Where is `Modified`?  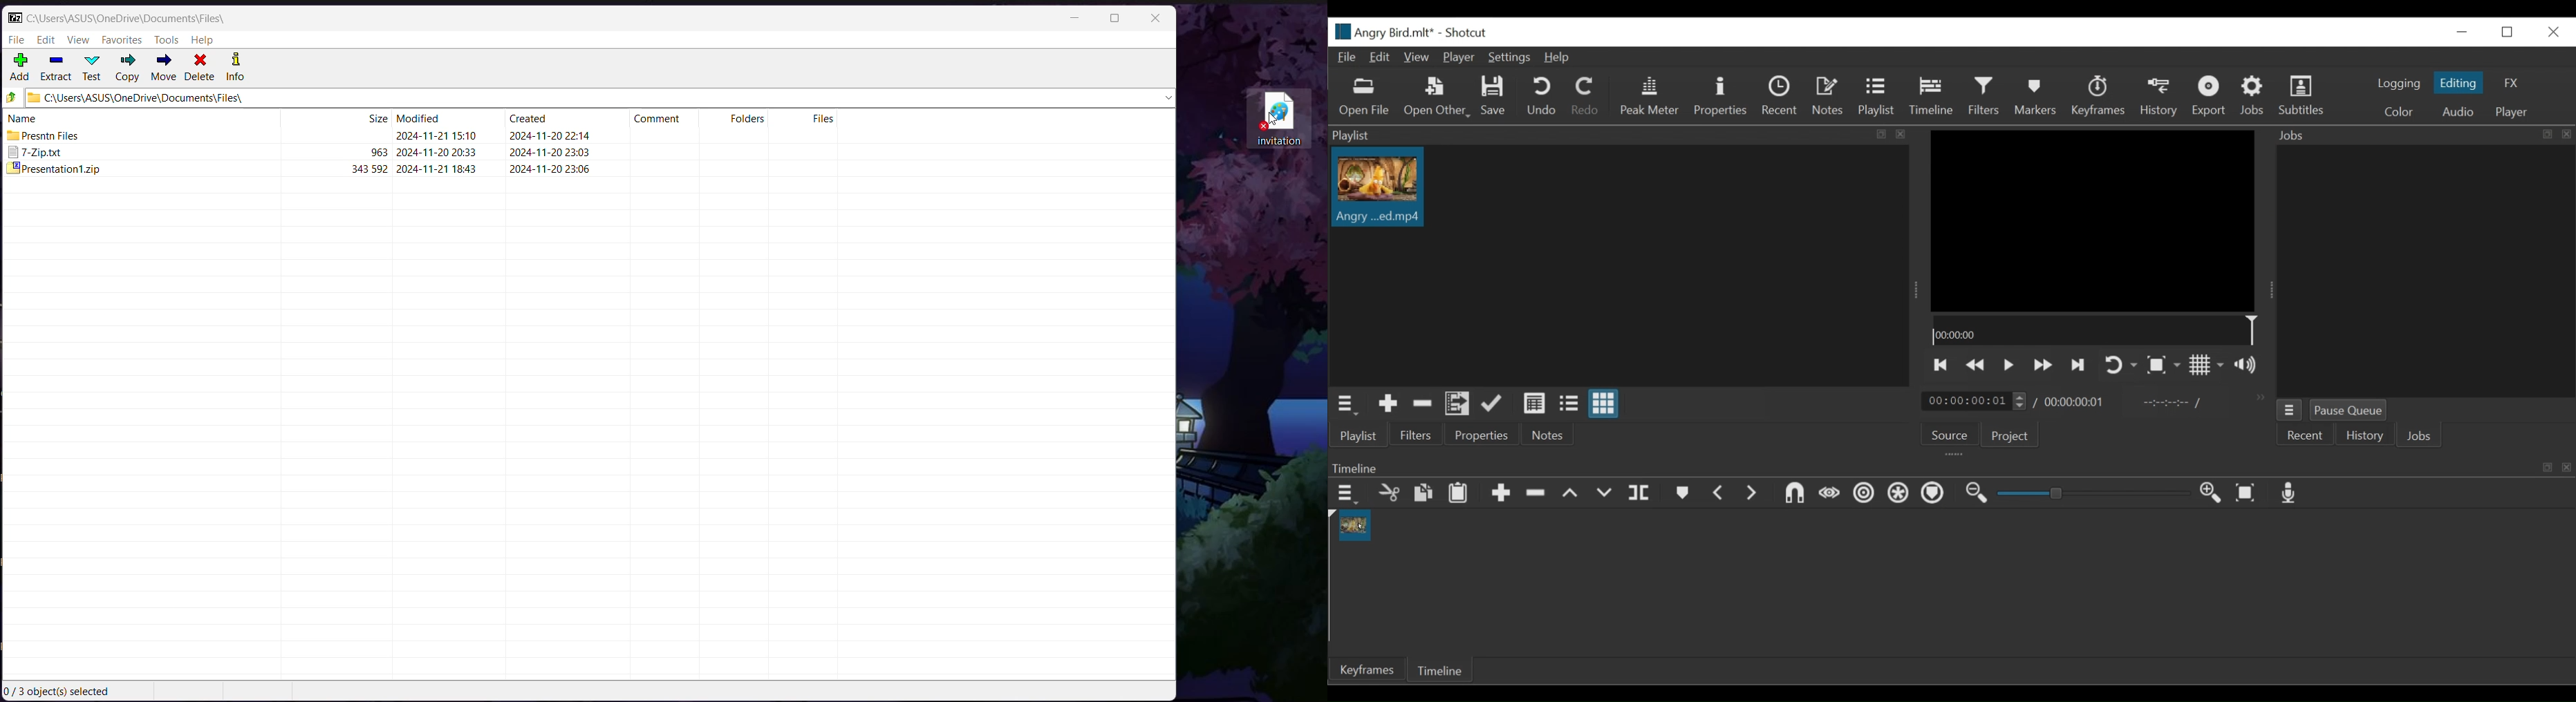
Modified is located at coordinates (426, 117).